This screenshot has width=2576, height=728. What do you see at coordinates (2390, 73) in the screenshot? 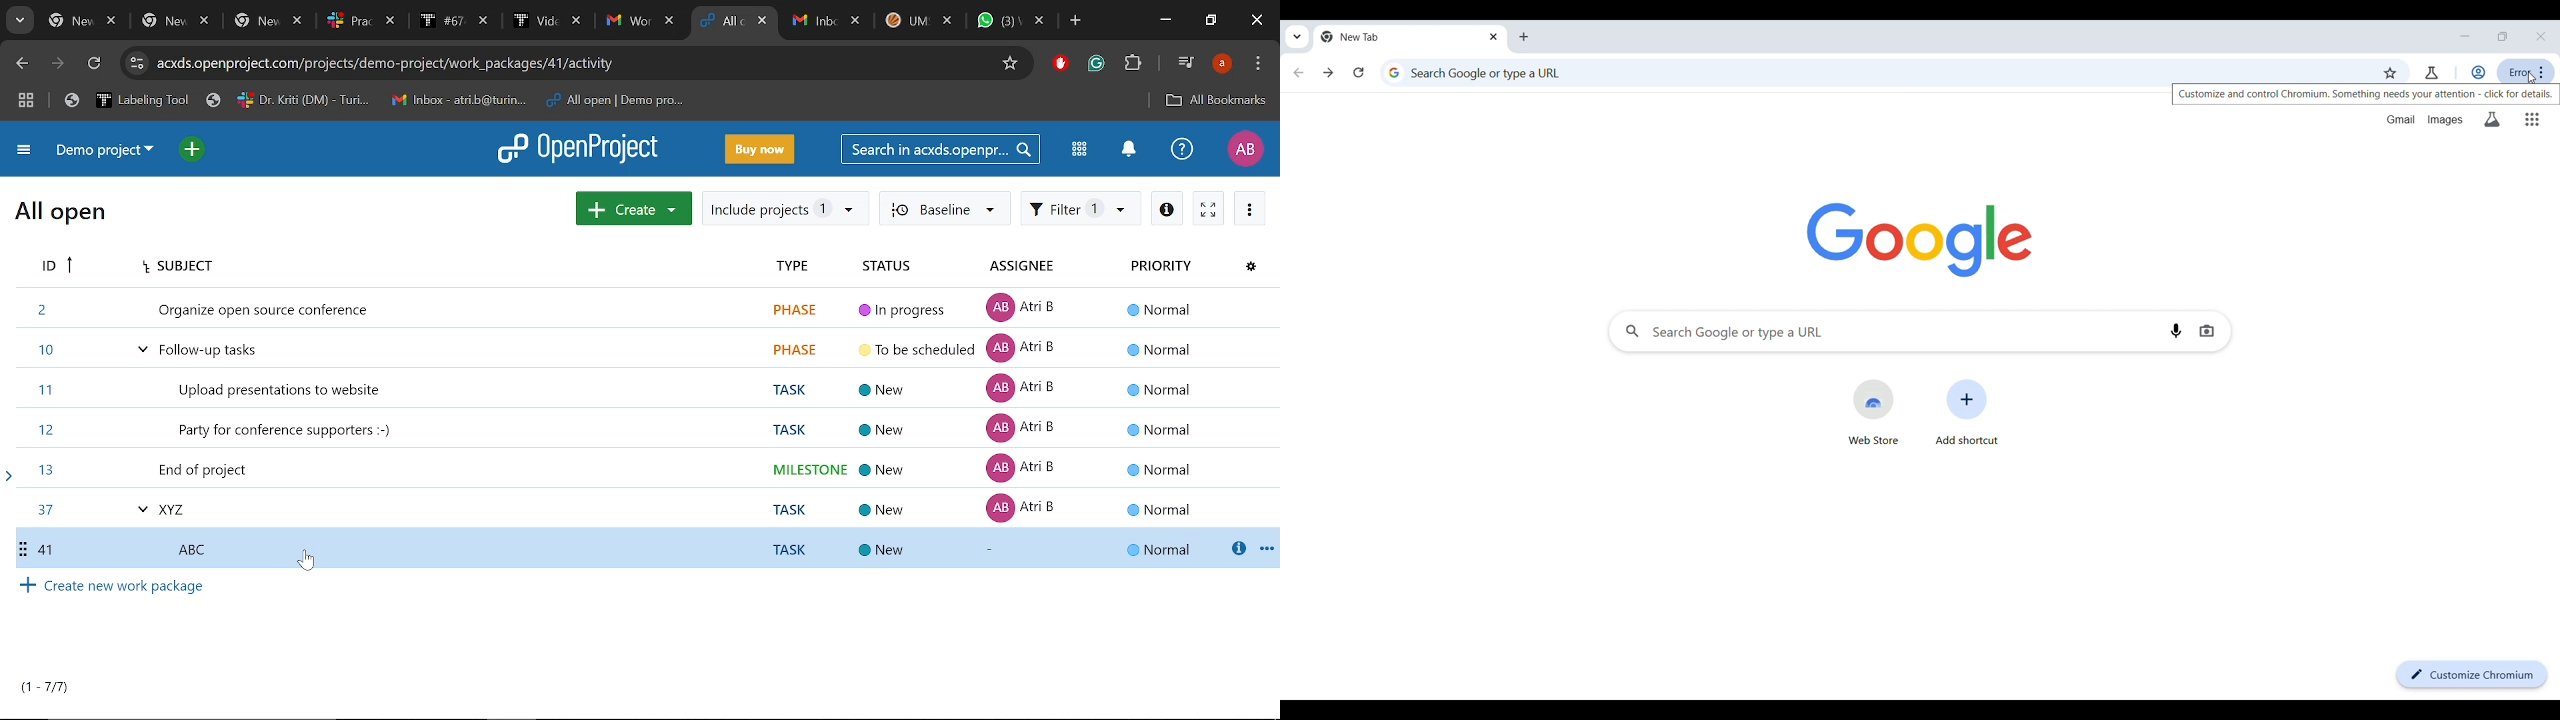
I see `Bookmark` at bounding box center [2390, 73].